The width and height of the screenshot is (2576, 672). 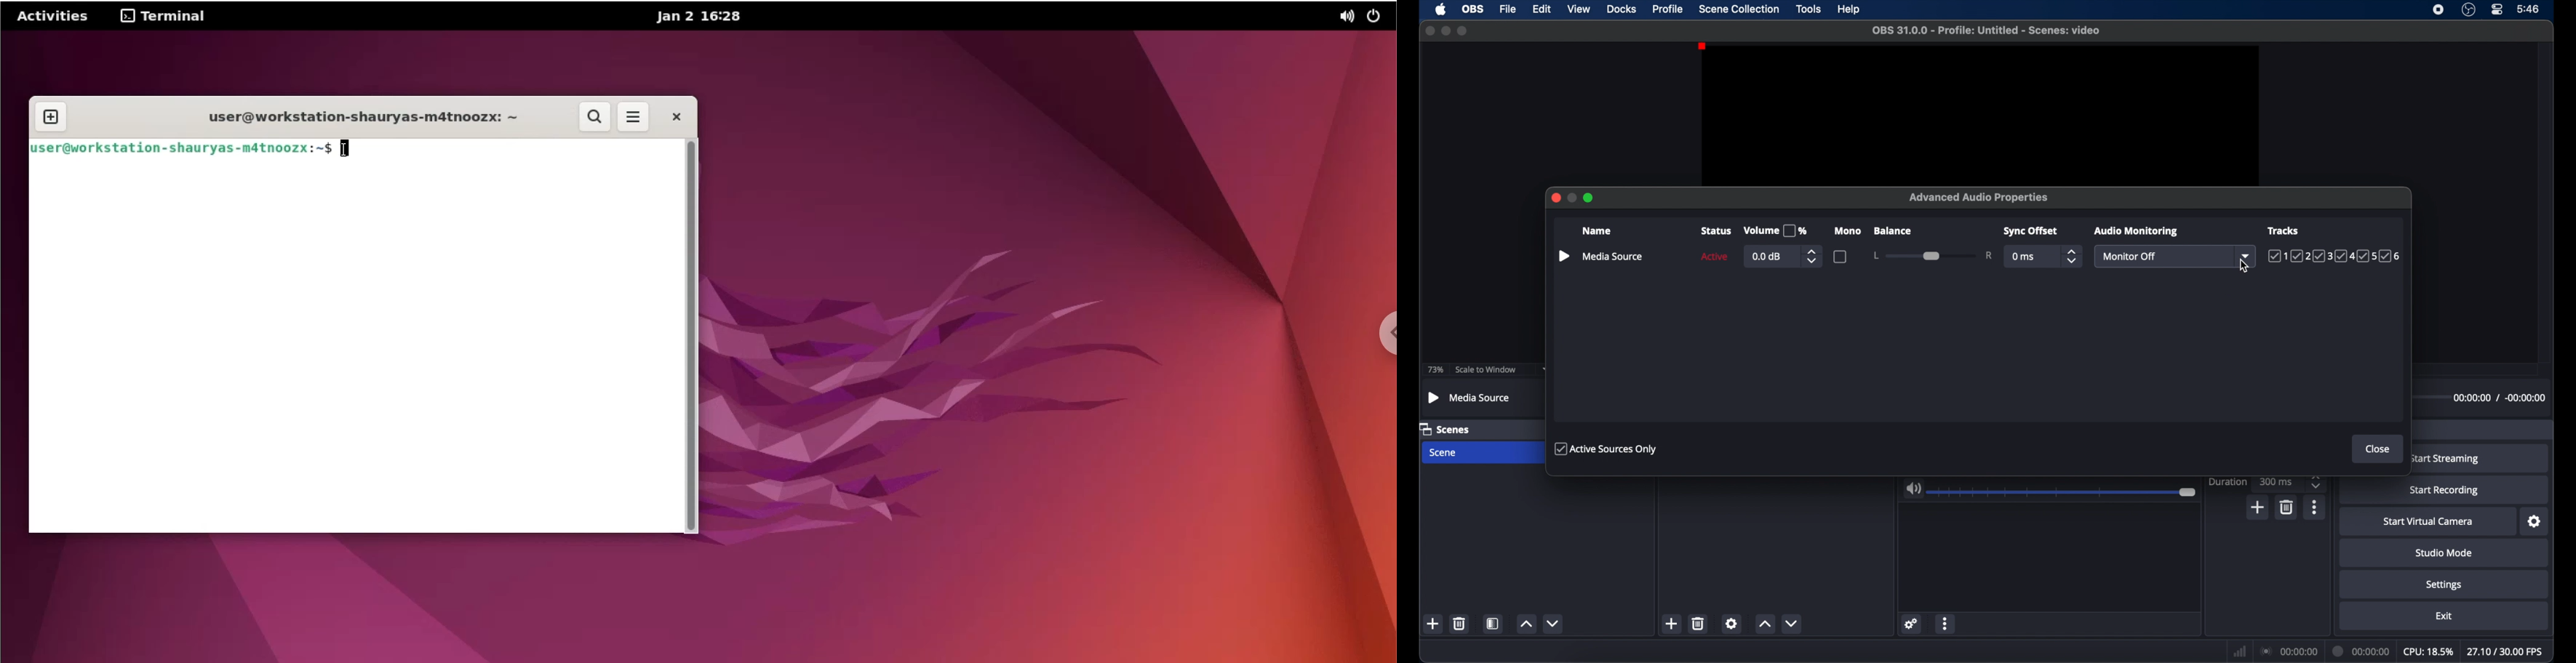 I want to click on settings, so click(x=1910, y=623).